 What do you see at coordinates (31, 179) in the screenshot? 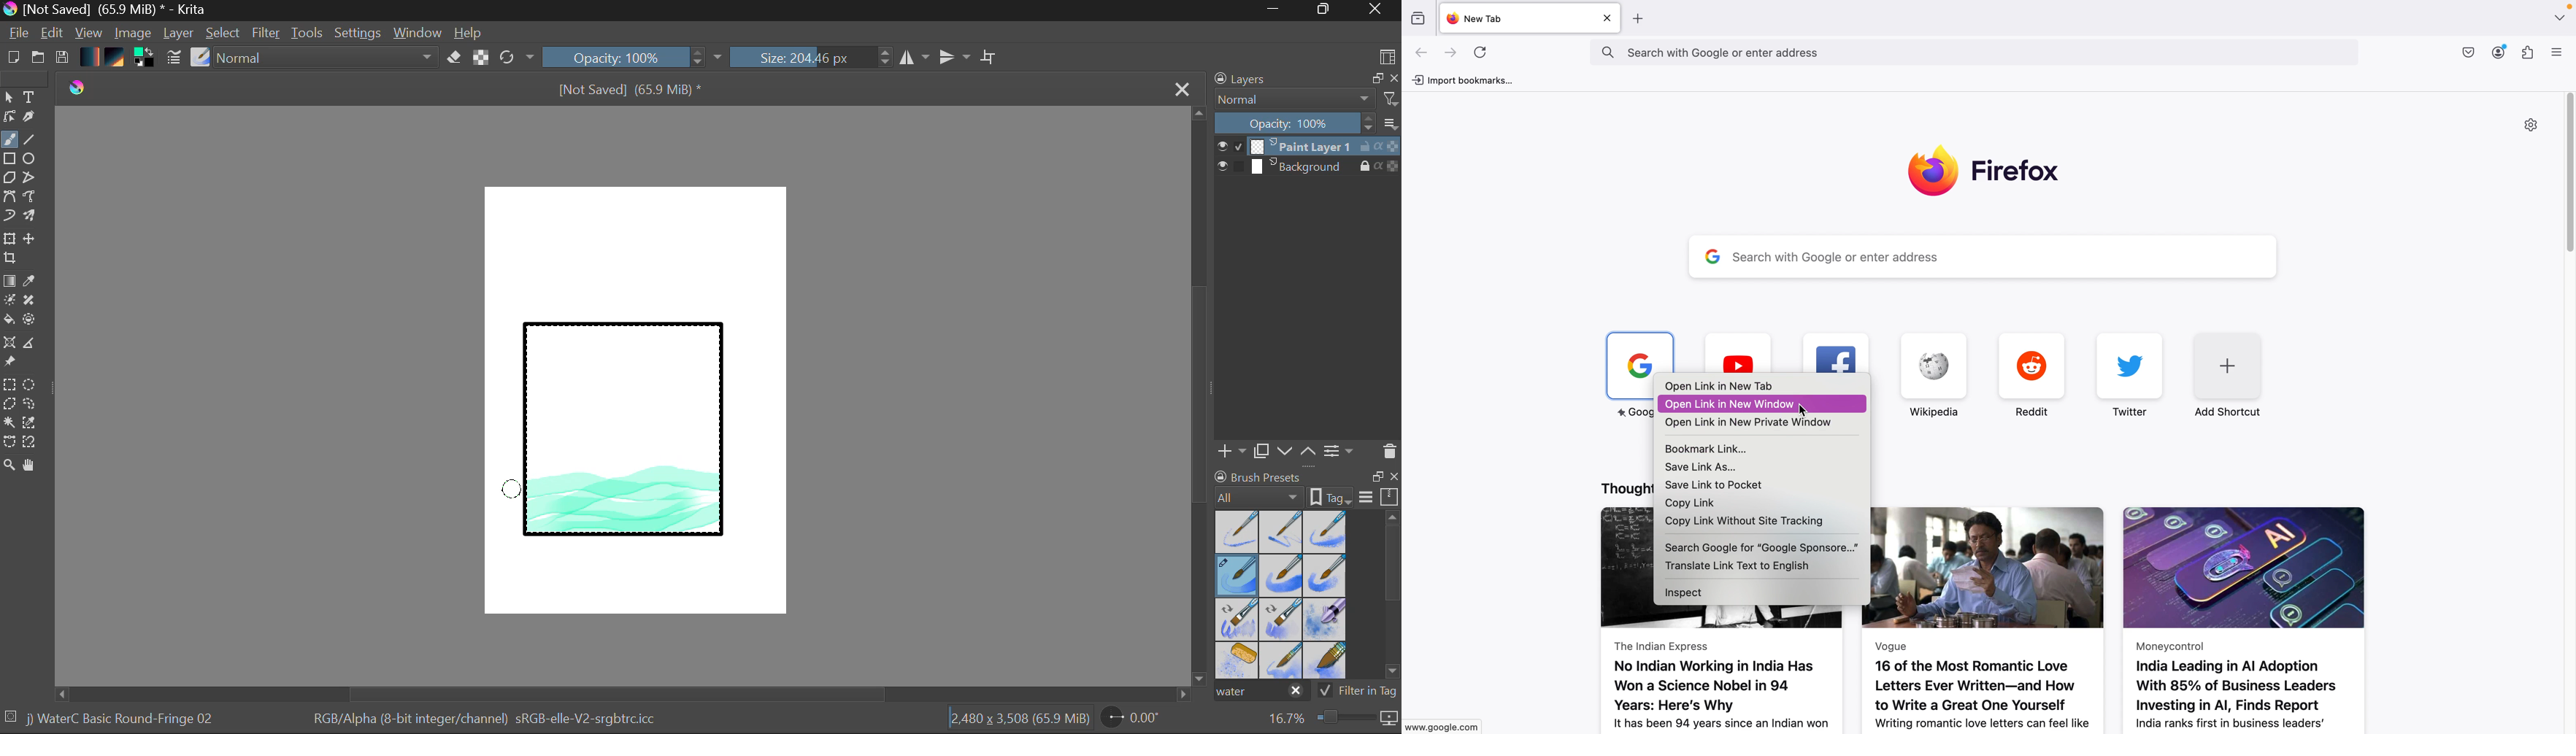
I see `Polyline` at bounding box center [31, 179].